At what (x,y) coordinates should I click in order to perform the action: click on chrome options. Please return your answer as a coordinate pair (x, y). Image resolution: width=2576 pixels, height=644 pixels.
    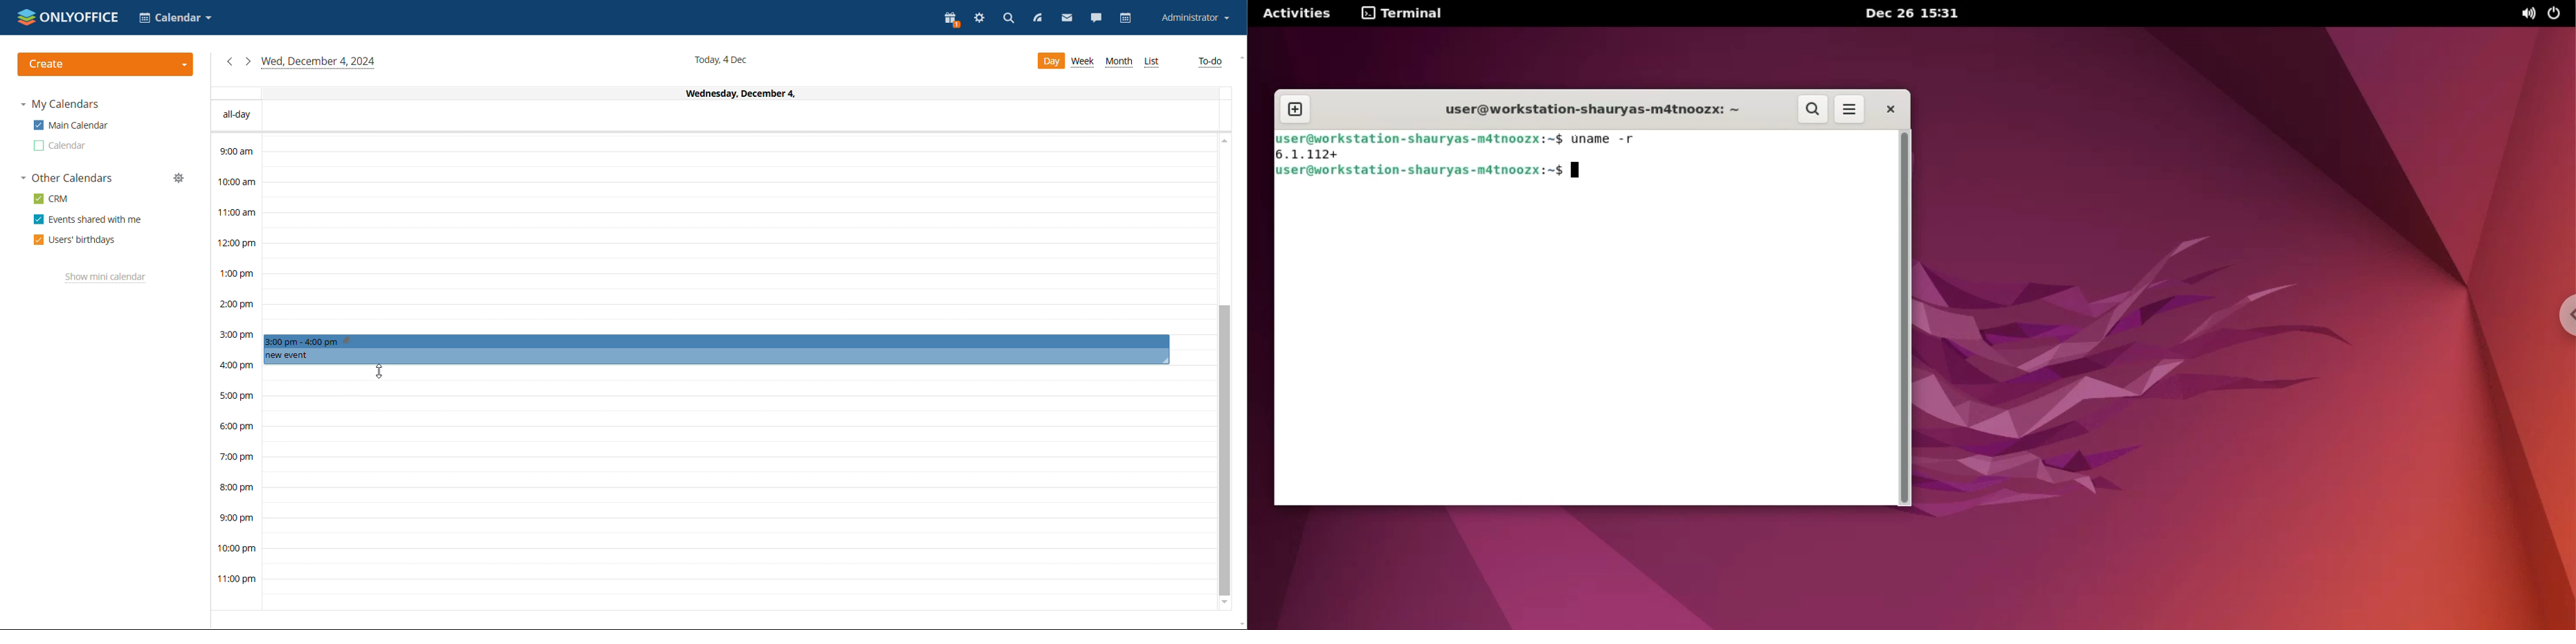
    Looking at the image, I should click on (2564, 314).